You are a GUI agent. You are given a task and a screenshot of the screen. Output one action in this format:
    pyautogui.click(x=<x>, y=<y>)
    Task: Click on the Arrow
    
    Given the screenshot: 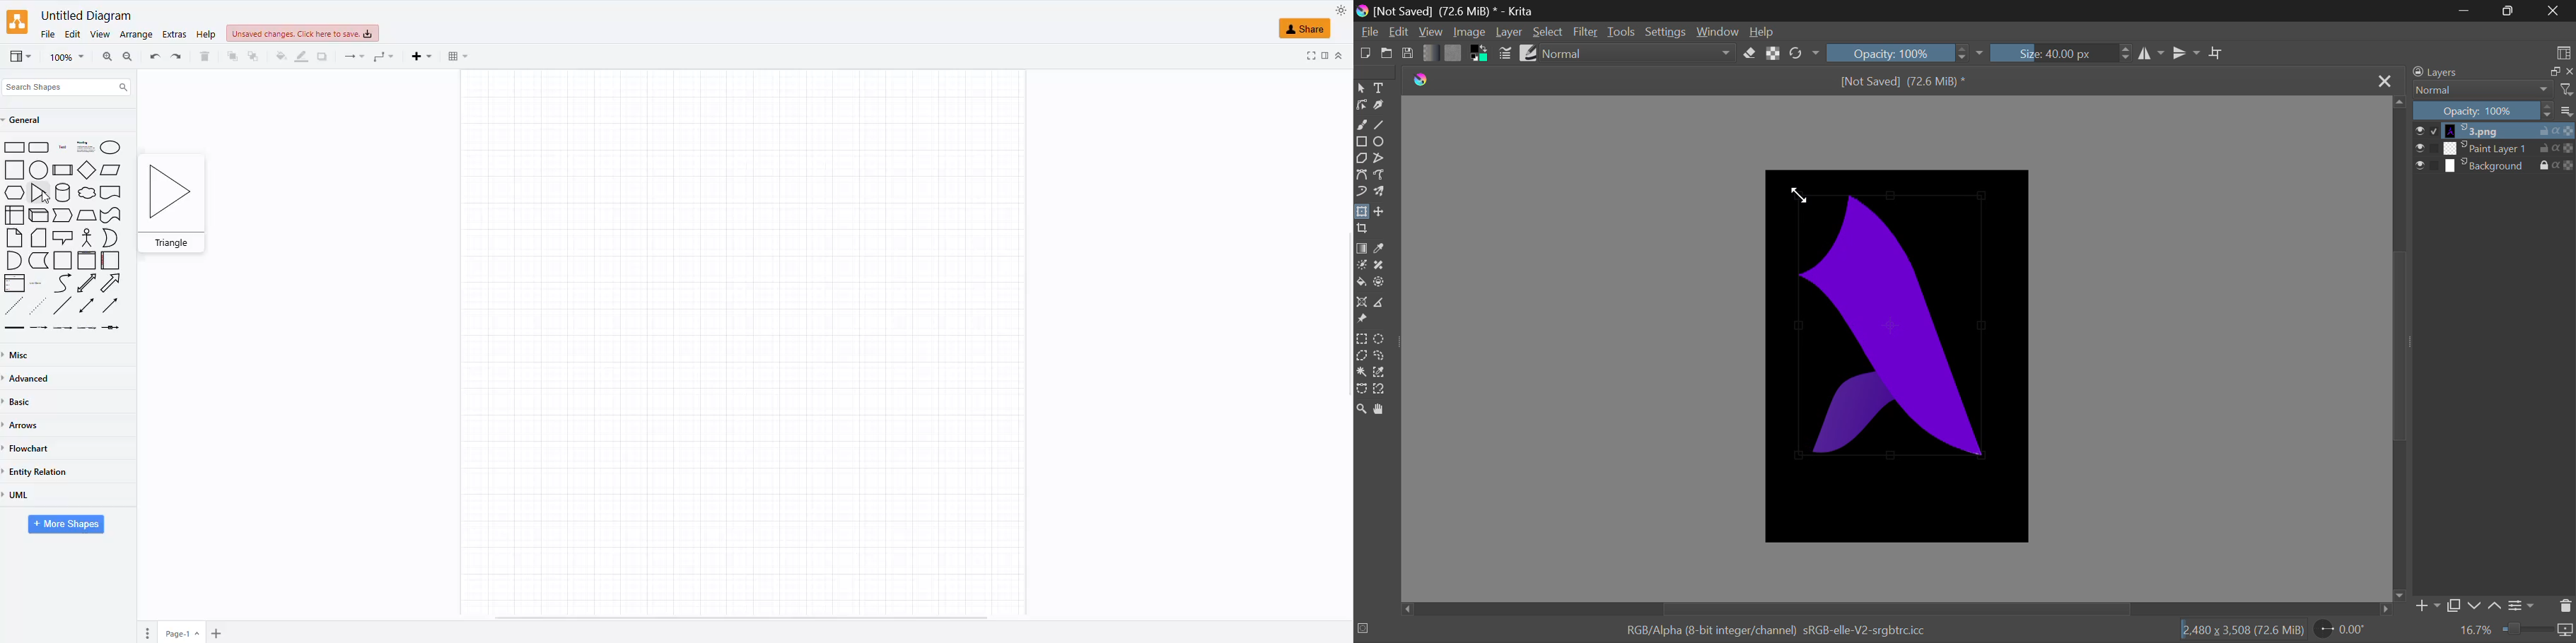 What is the action you would take?
    pyautogui.click(x=112, y=306)
    